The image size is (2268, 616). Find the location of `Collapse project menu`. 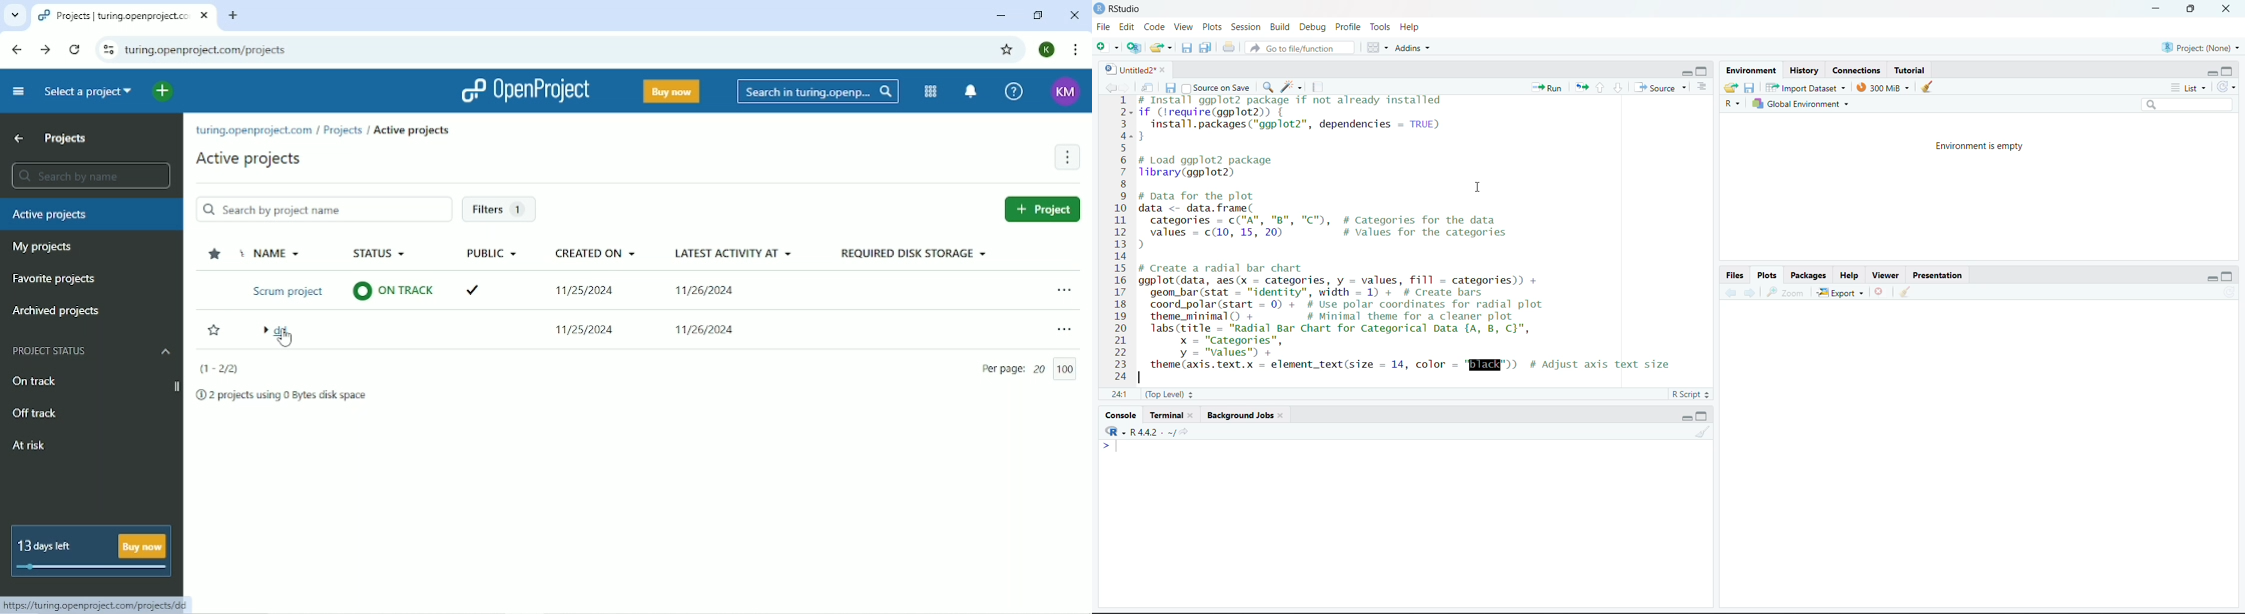

Collapse project menu is located at coordinates (18, 91).